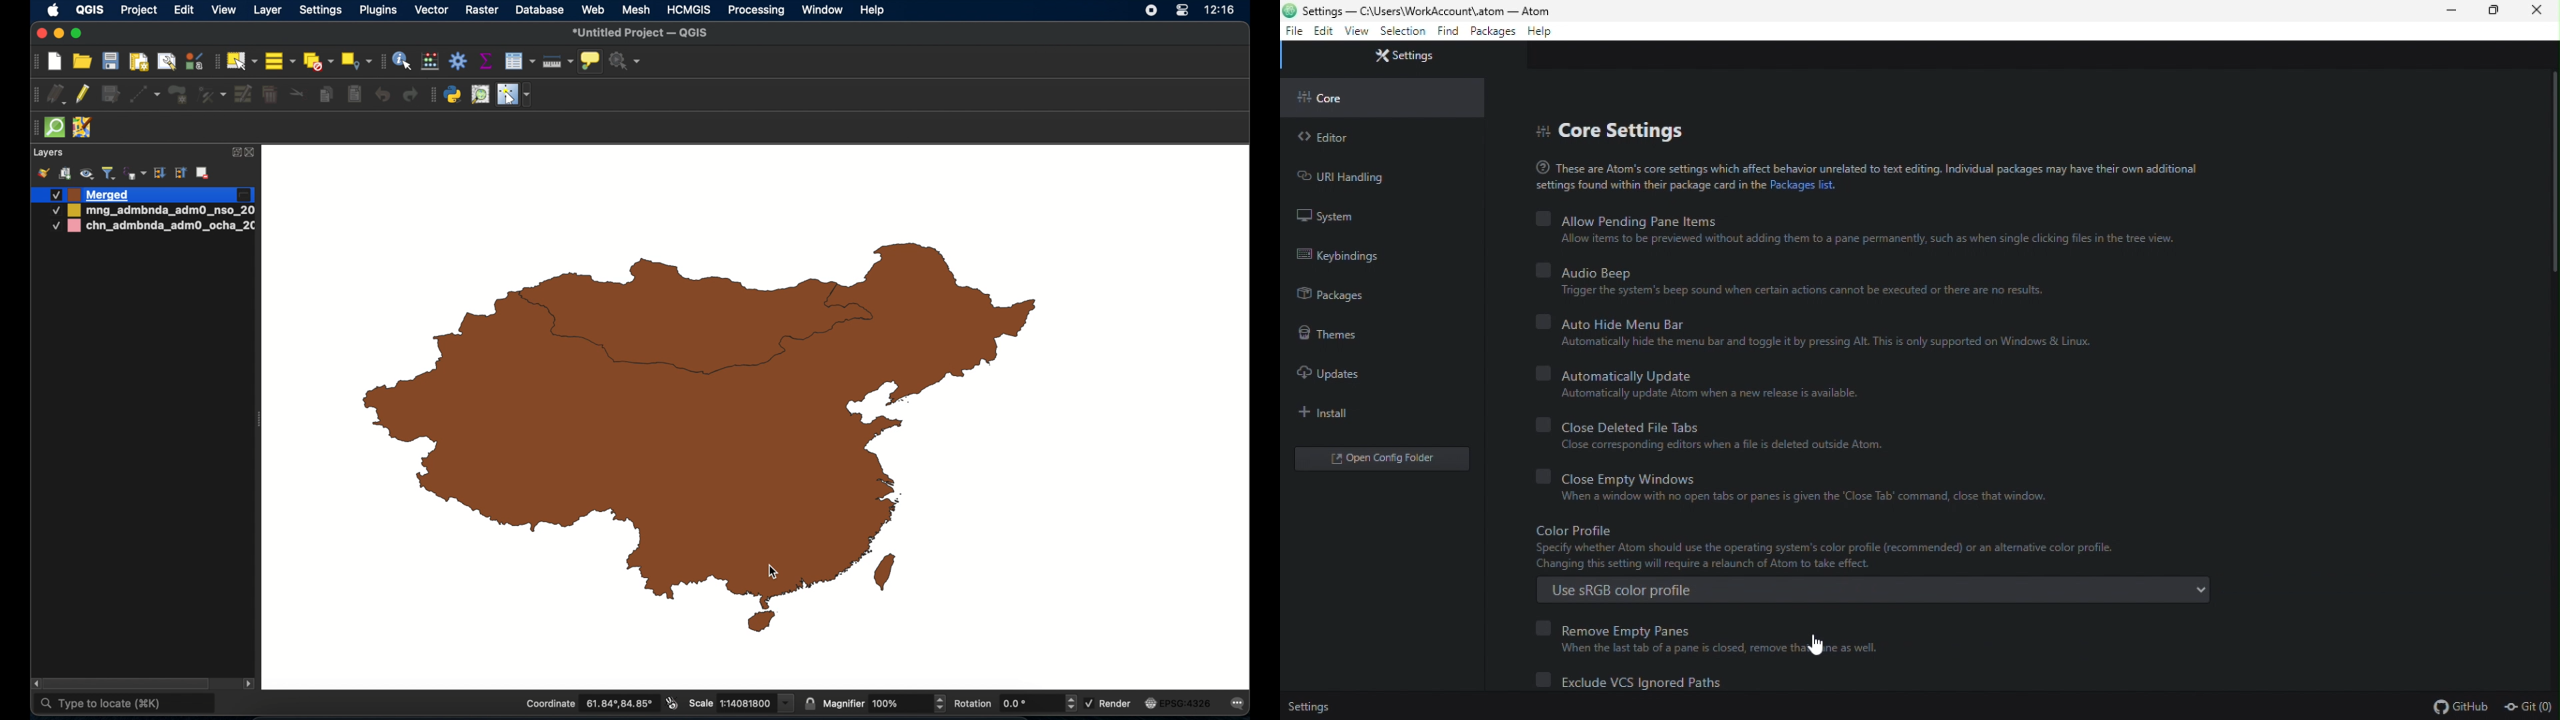  What do you see at coordinates (89, 9) in the screenshot?
I see `QGIS` at bounding box center [89, 9].